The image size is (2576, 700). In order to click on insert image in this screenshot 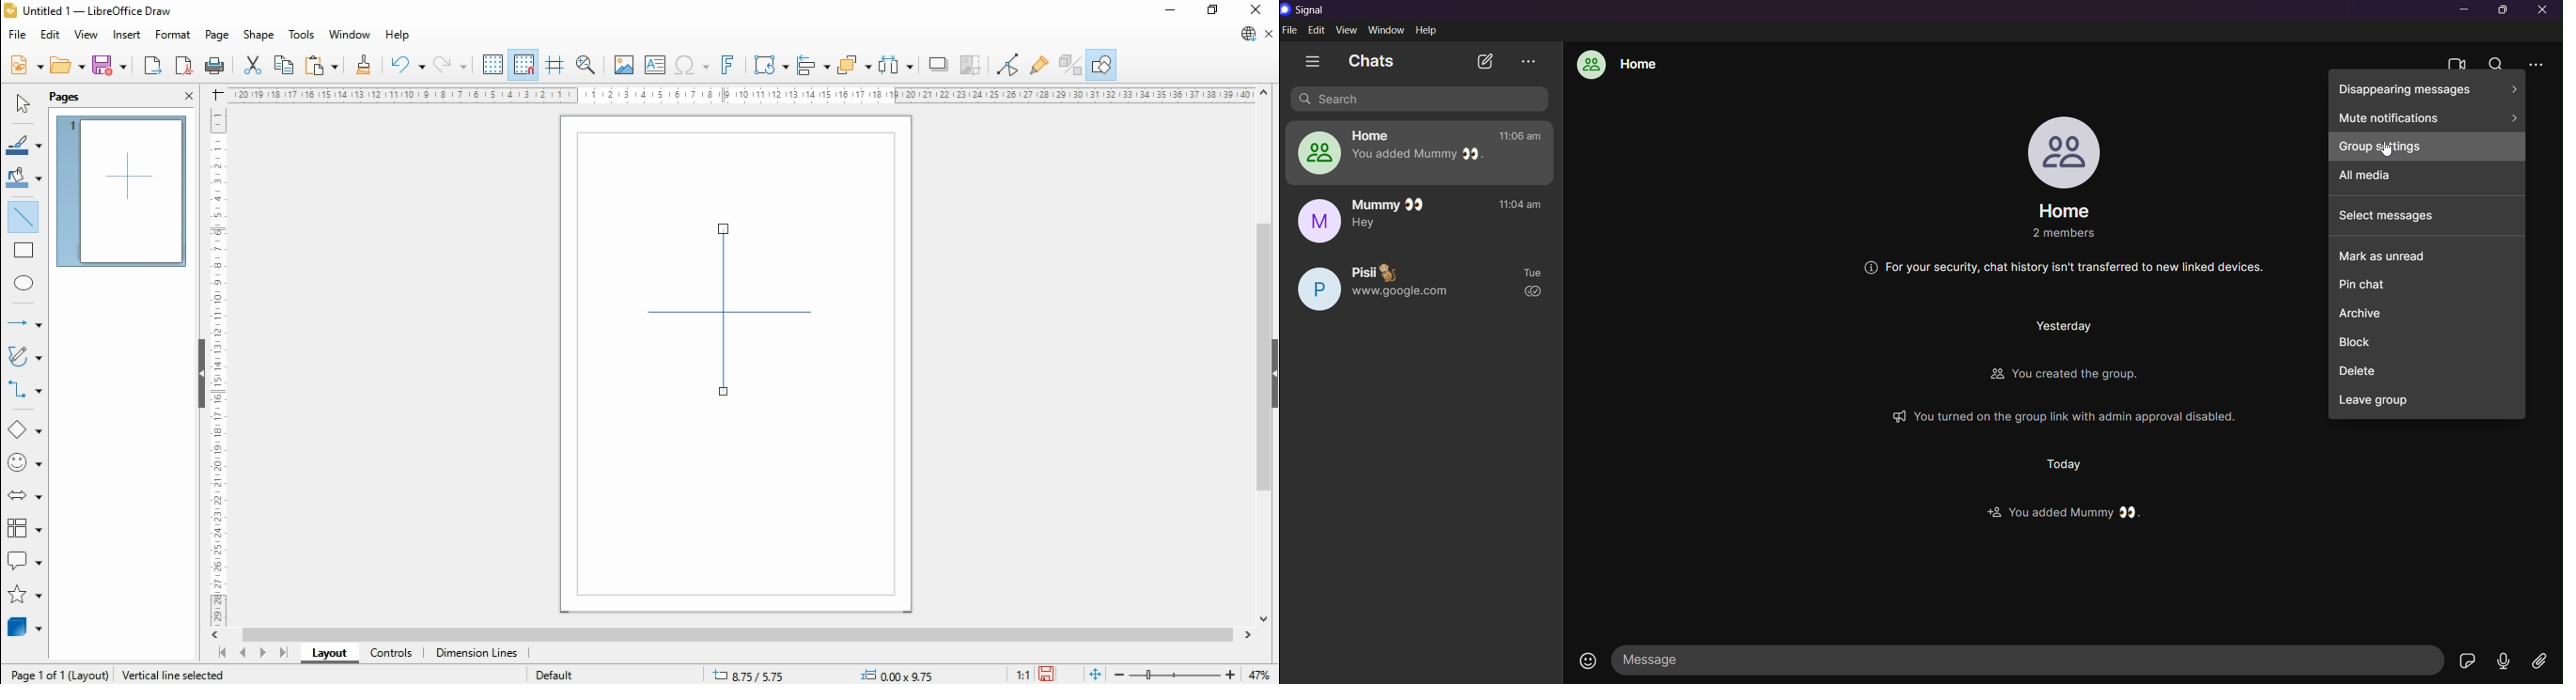, I will do `click(623, 64)`.